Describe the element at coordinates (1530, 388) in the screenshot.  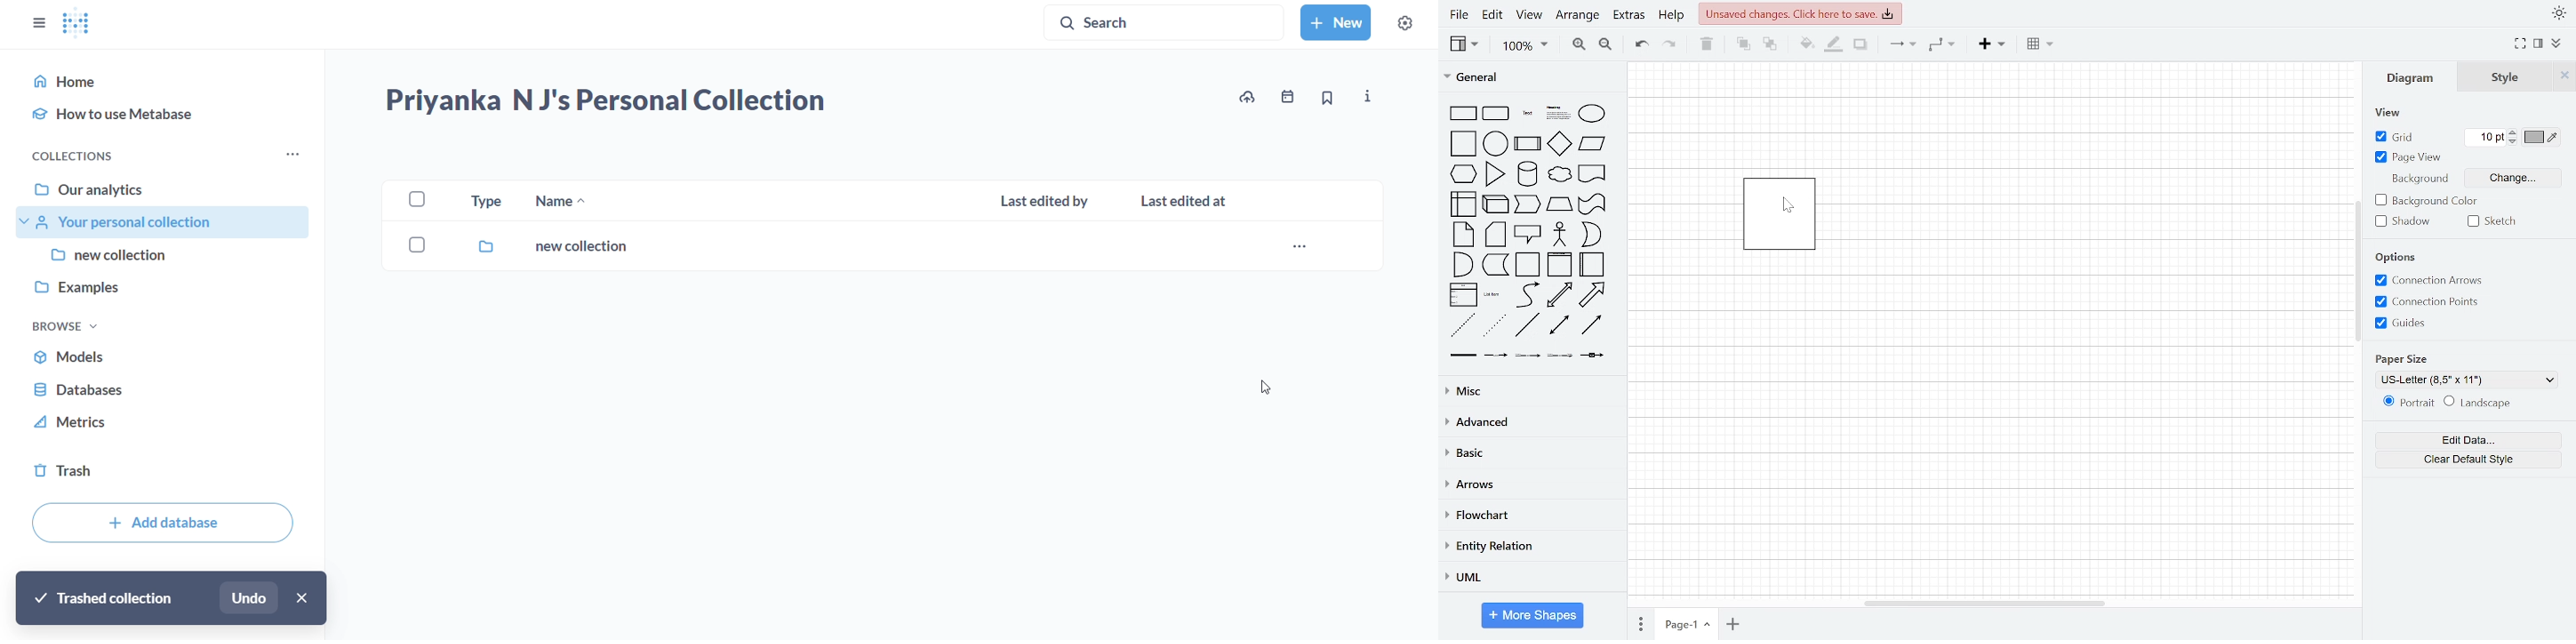
I see `misc` at that location.